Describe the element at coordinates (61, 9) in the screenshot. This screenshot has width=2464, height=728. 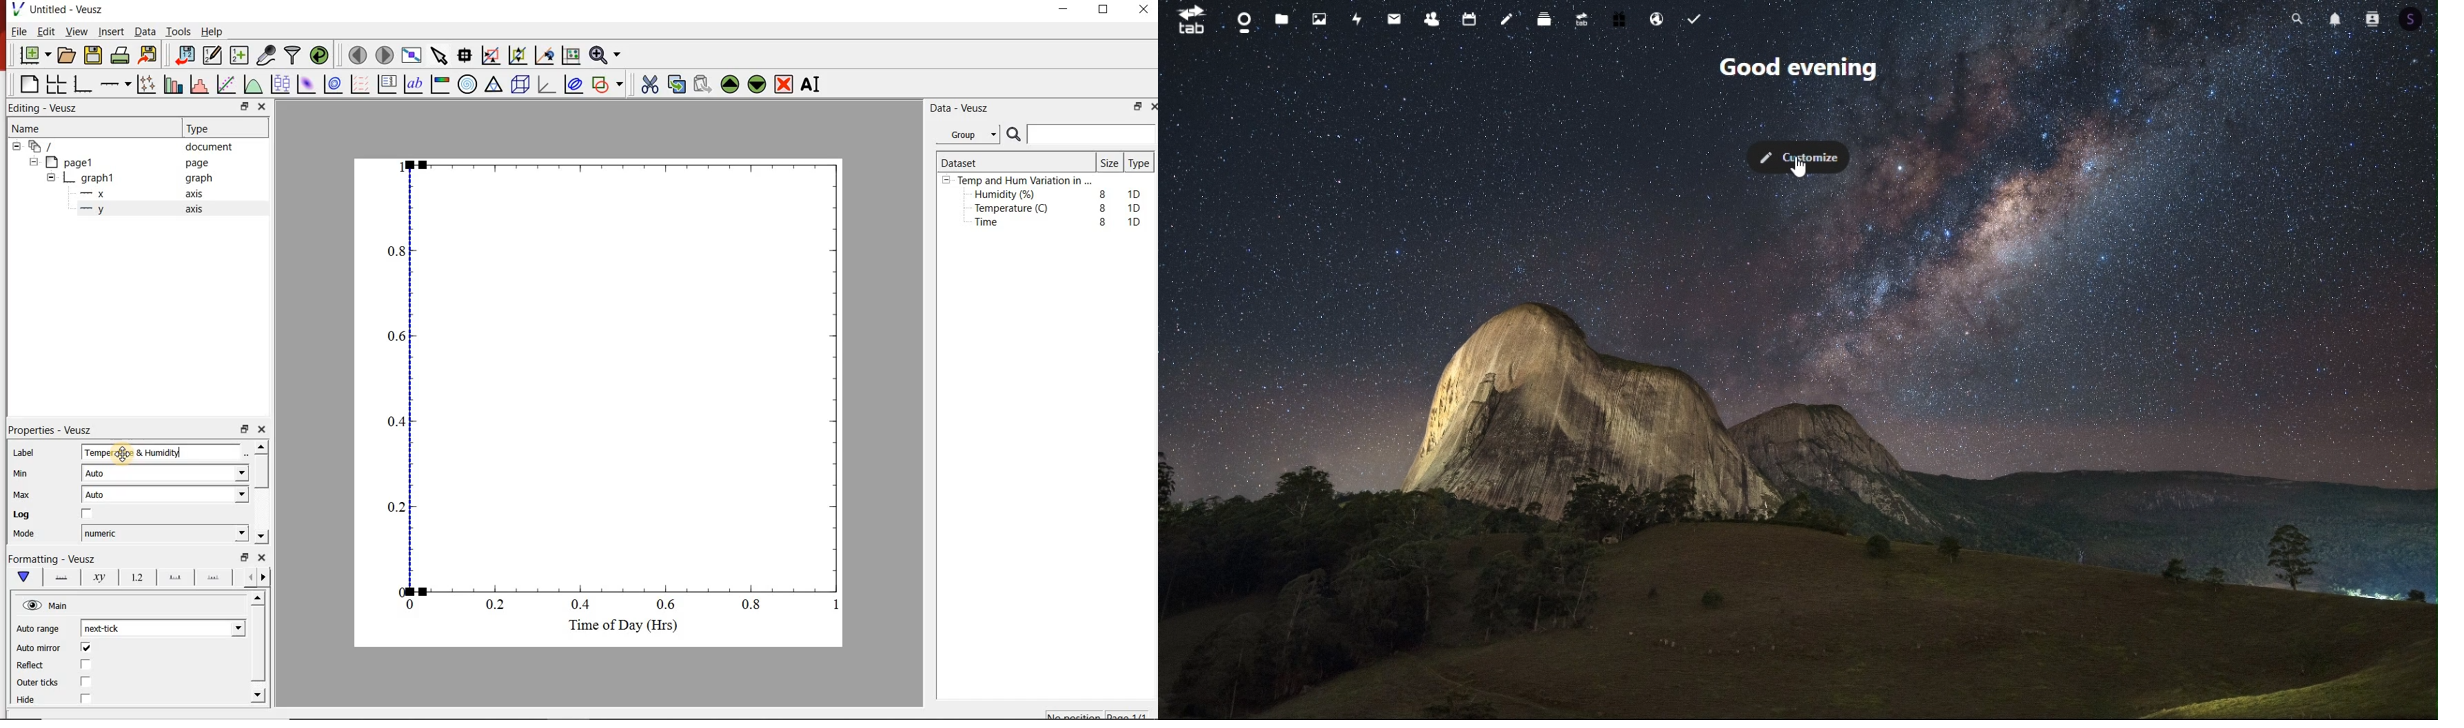
I see `Untitled - Veusz` at that location.